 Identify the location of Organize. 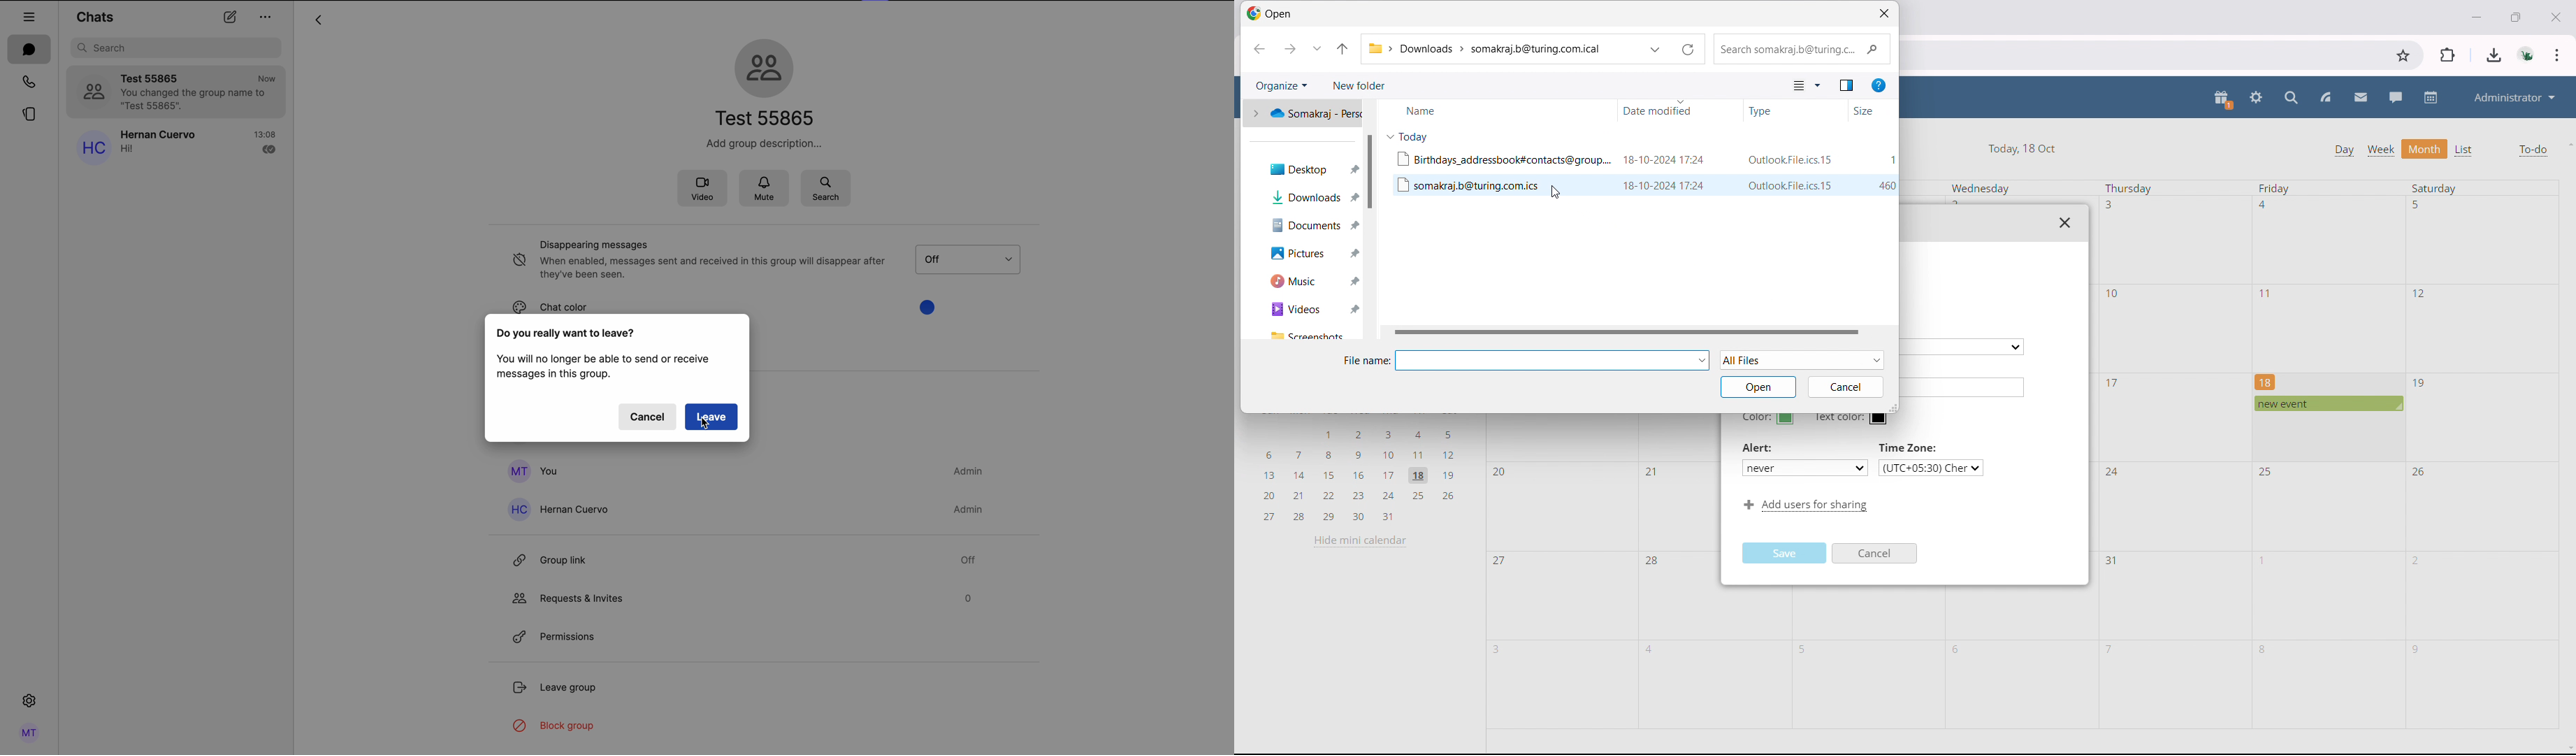
(1280, 85).